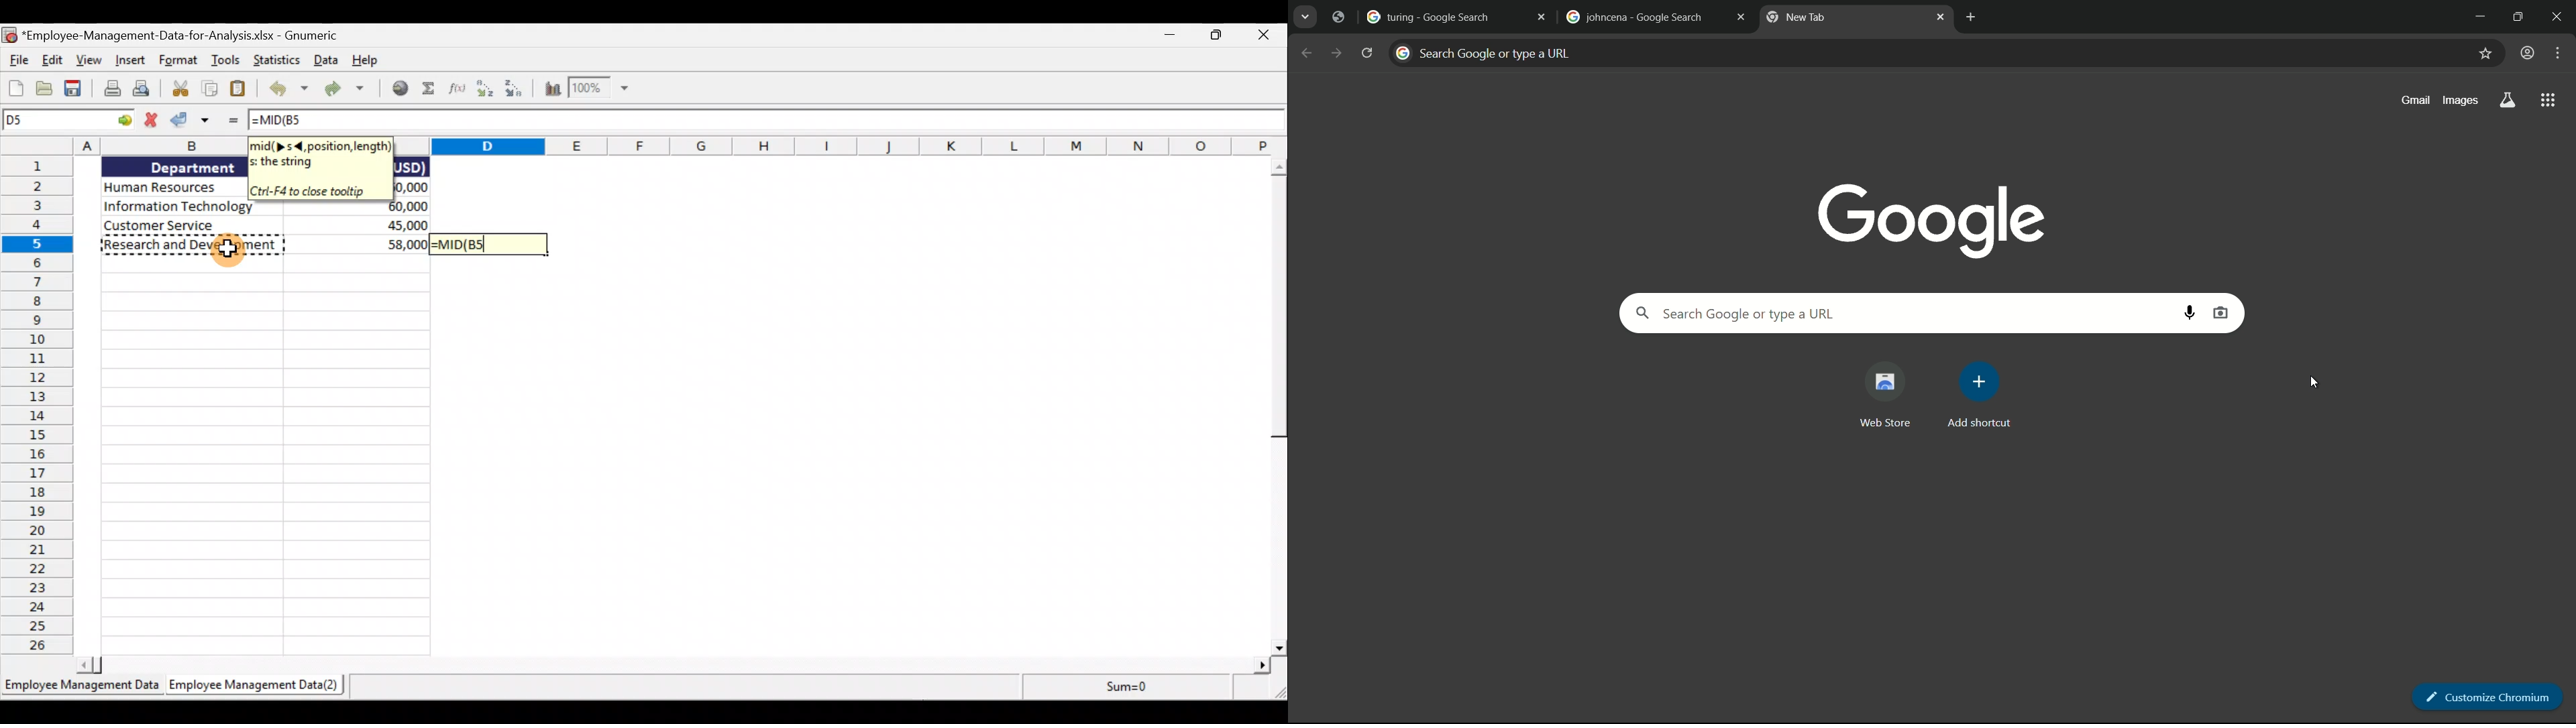  I want to click on back, so click(1307, 53).